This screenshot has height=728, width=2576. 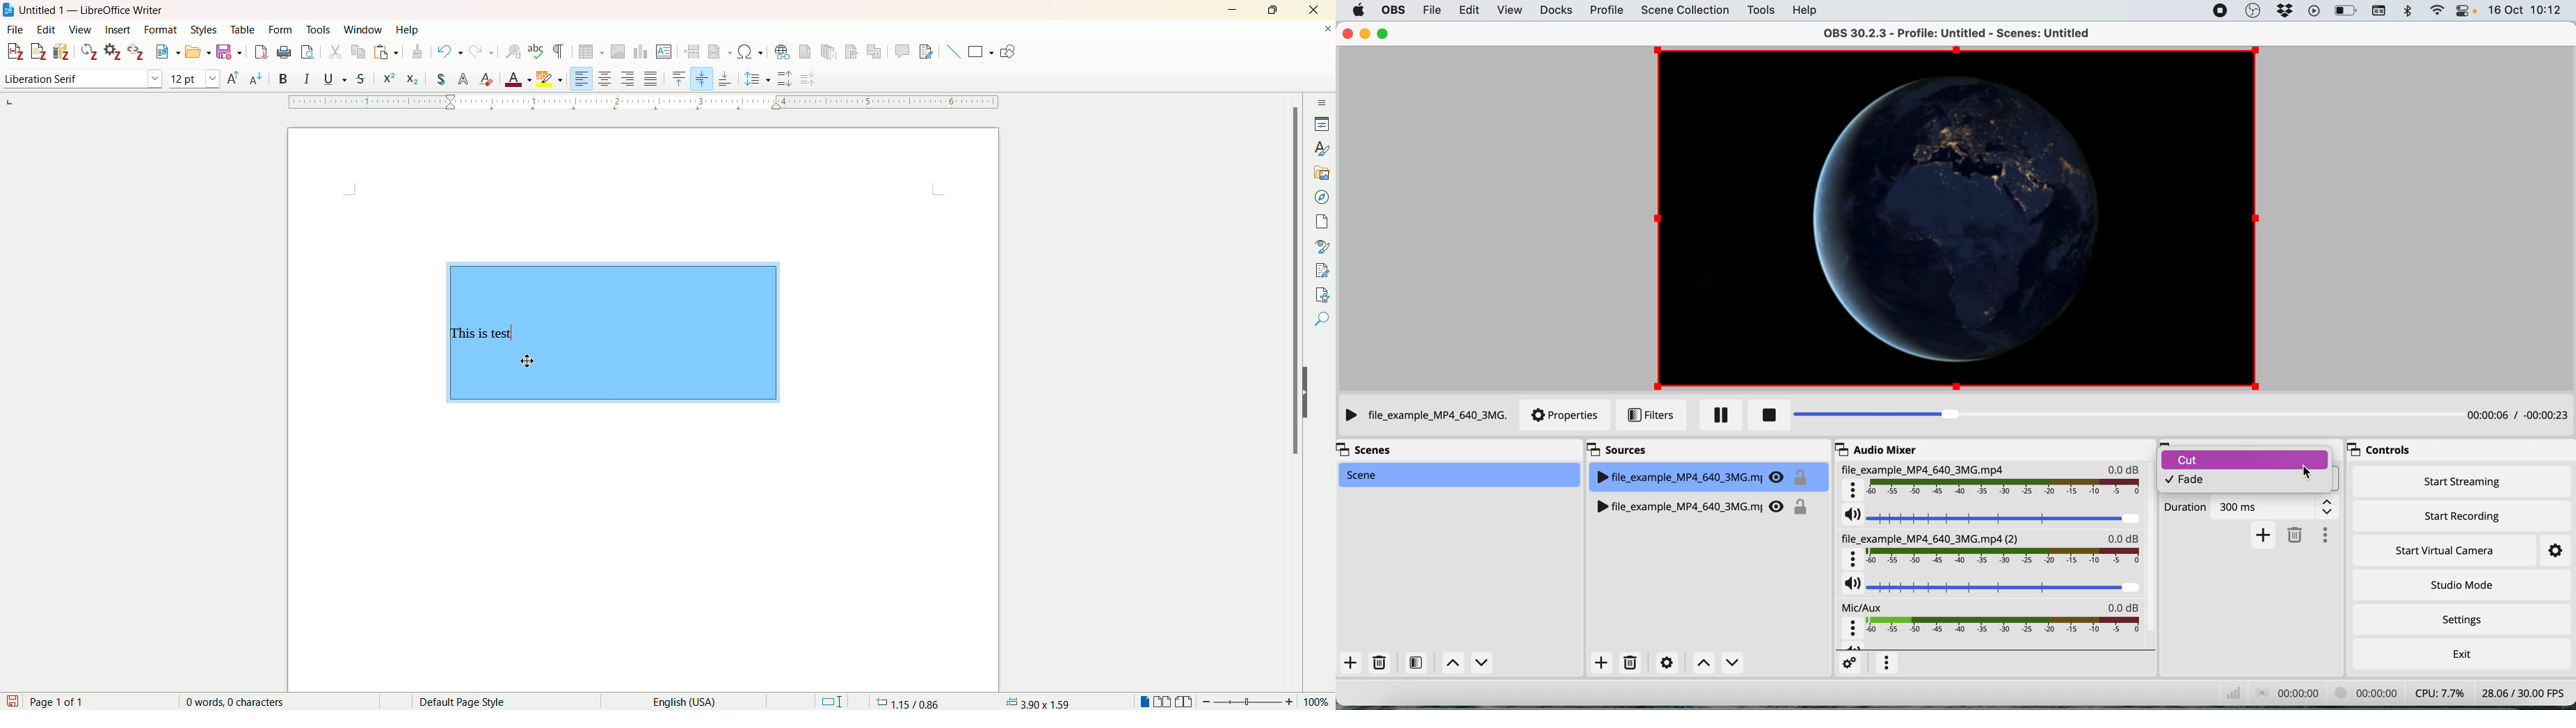 I want to click on forward one, so click(x=252, y=78).